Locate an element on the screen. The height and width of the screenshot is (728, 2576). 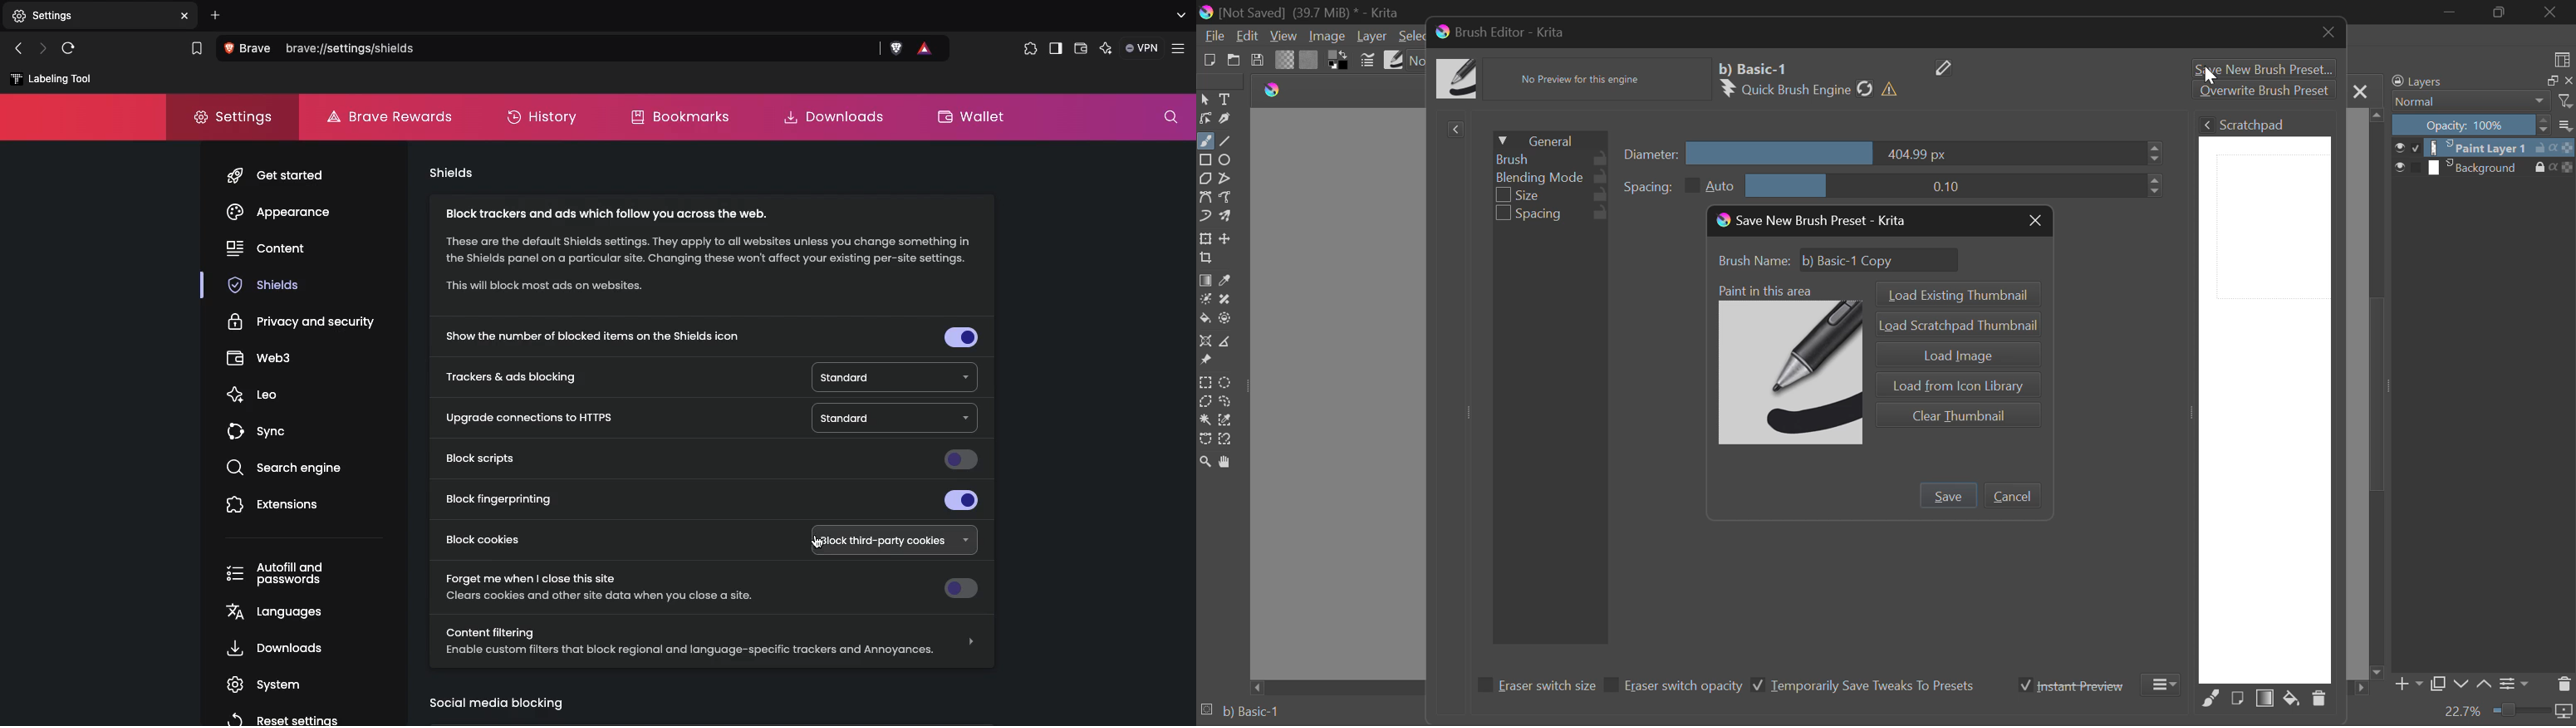
View is located at coordinates (1284, 36).